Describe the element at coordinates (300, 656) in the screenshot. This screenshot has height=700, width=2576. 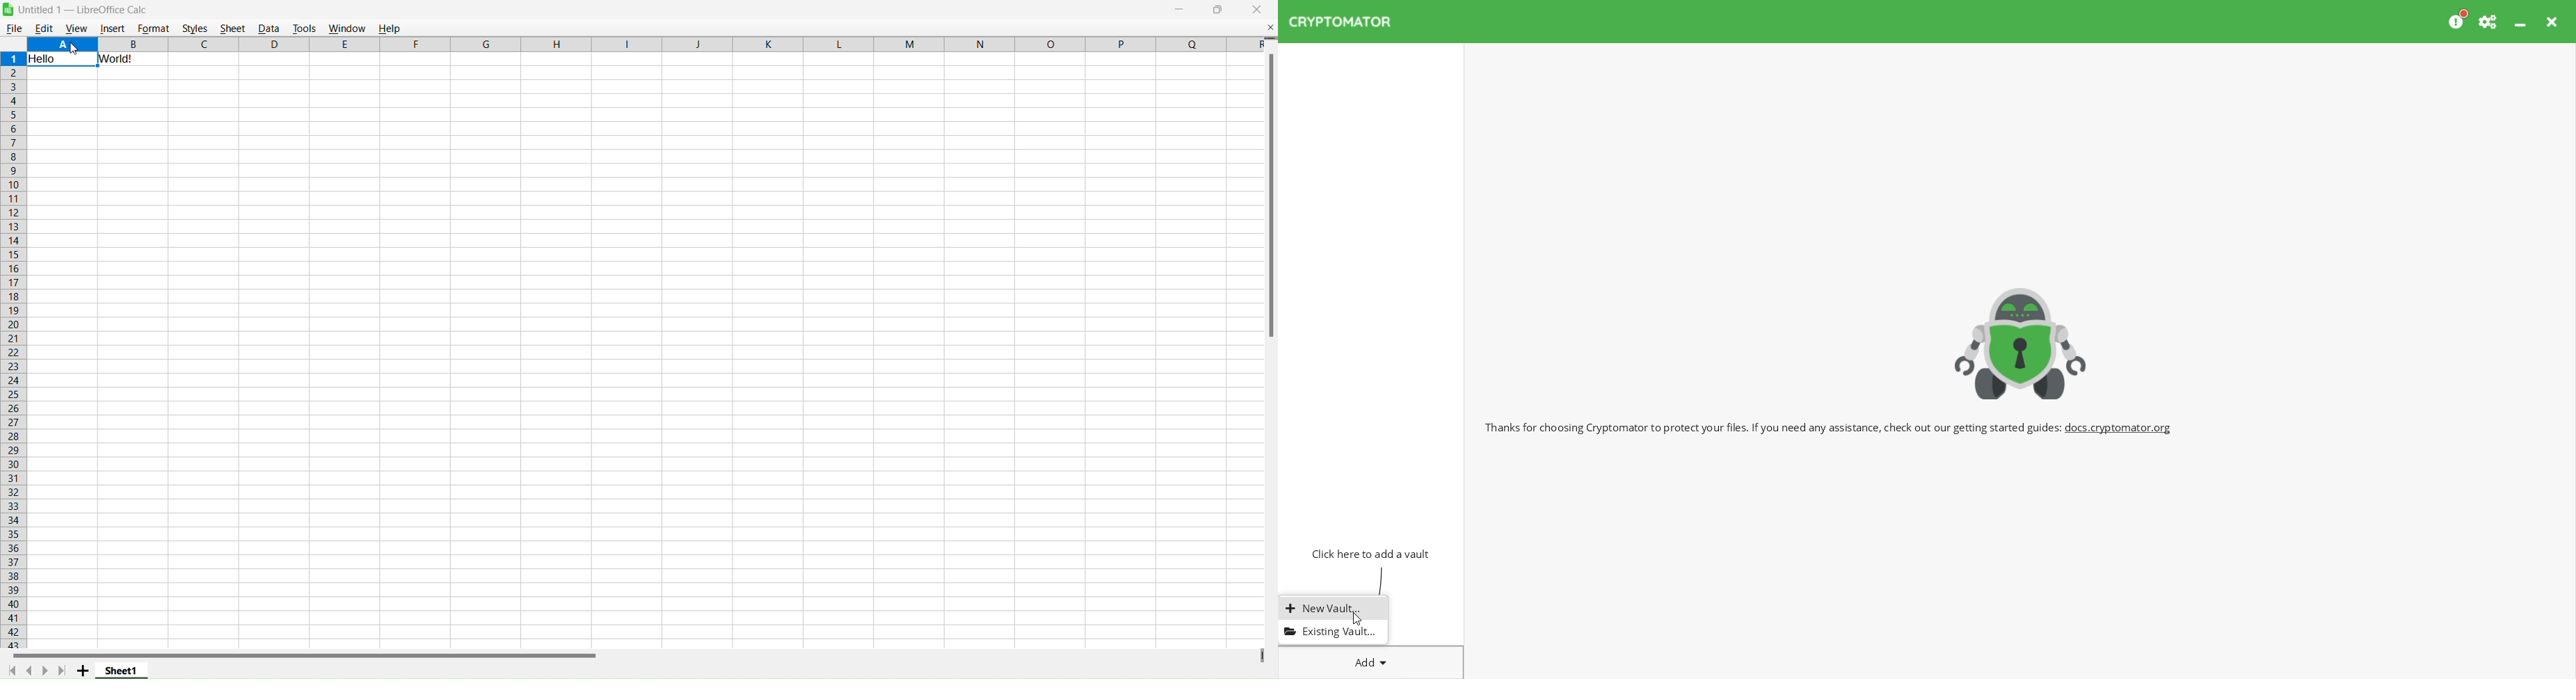
I see `Horizontal Scroll bar` at that location.